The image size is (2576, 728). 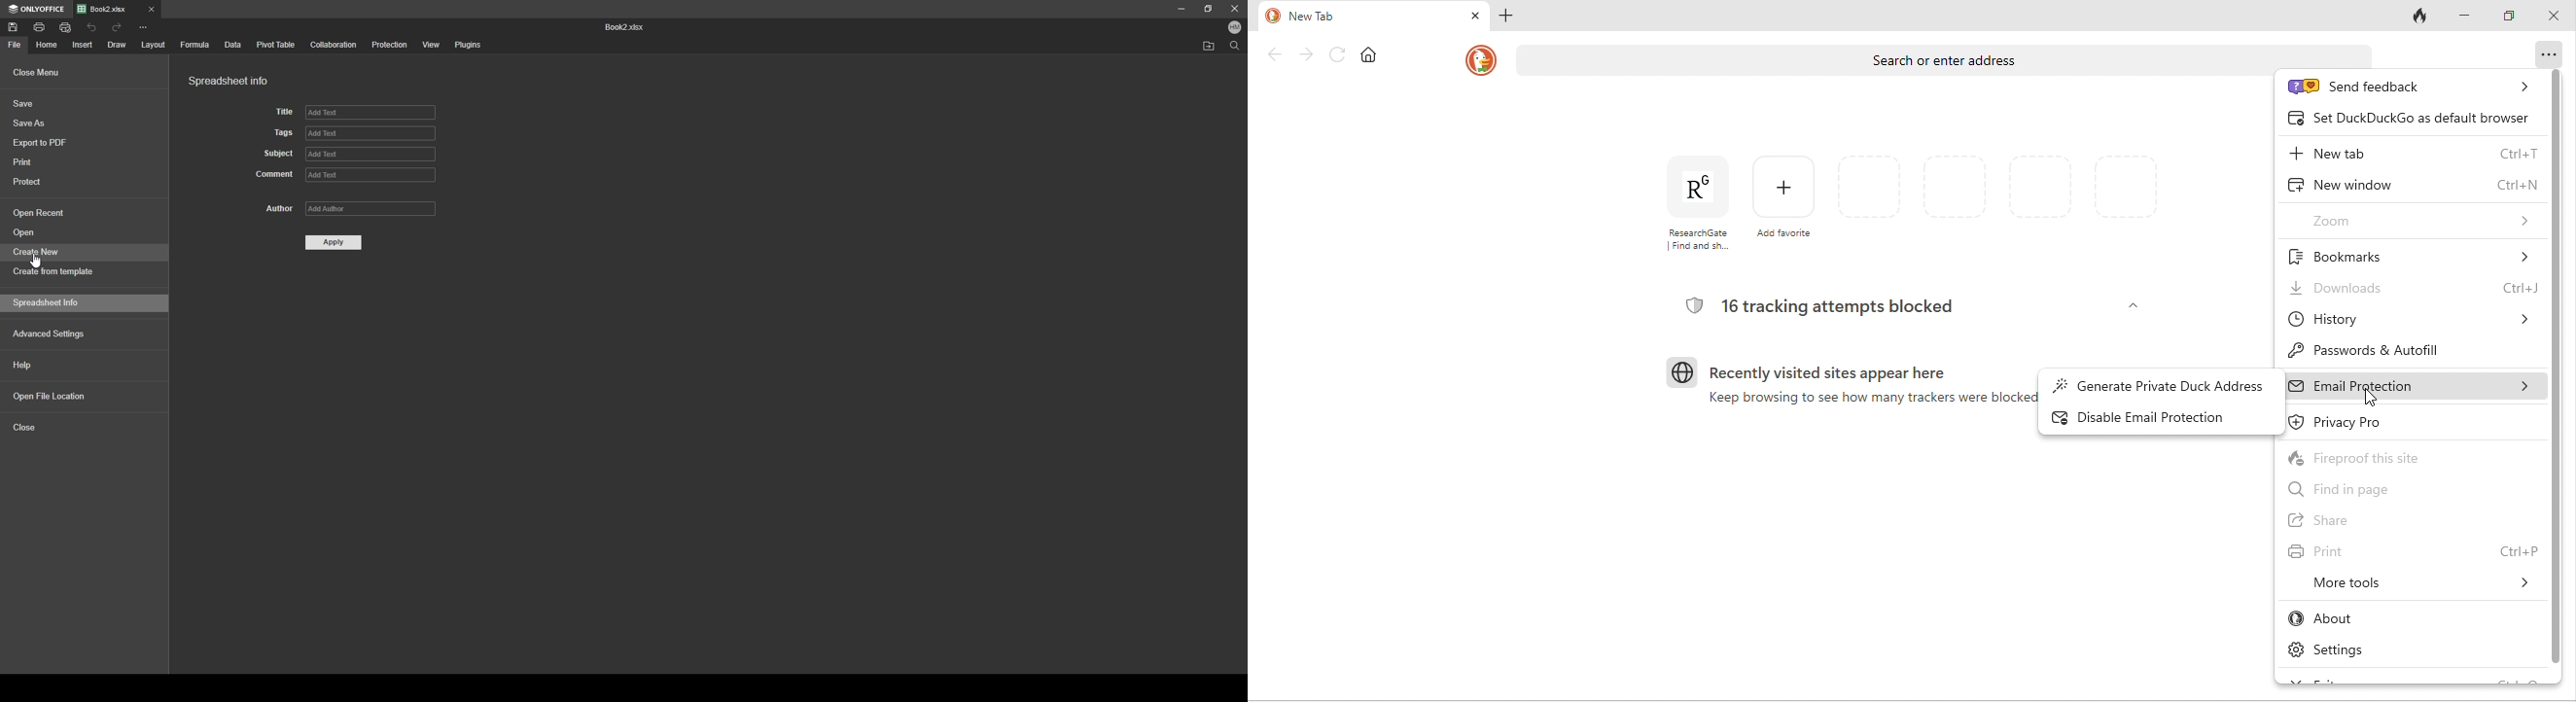 What do you see at coordinates (108, 9) in the screenshot?
I see `Book2.xlsx` at bounding box center [108, 9].